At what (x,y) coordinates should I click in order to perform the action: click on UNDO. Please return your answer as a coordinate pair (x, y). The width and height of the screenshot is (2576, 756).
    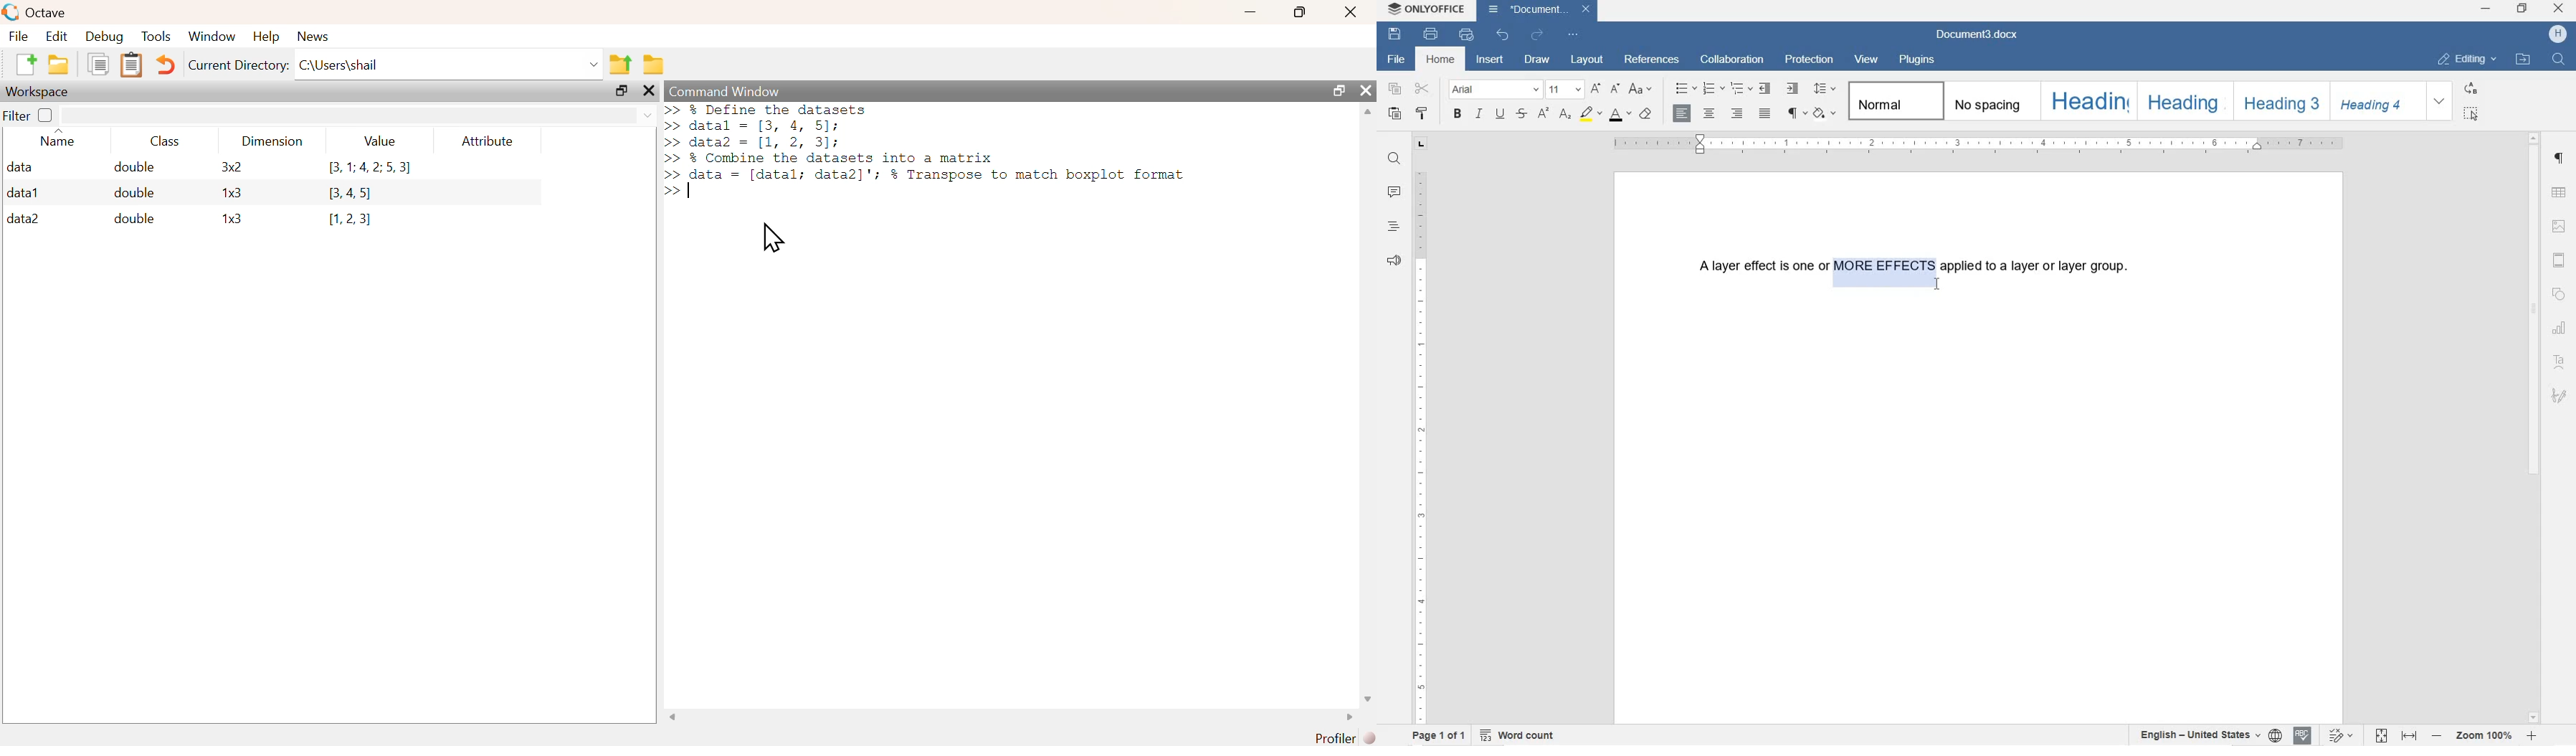
    Looking at the image, I should click on (1503, 36).